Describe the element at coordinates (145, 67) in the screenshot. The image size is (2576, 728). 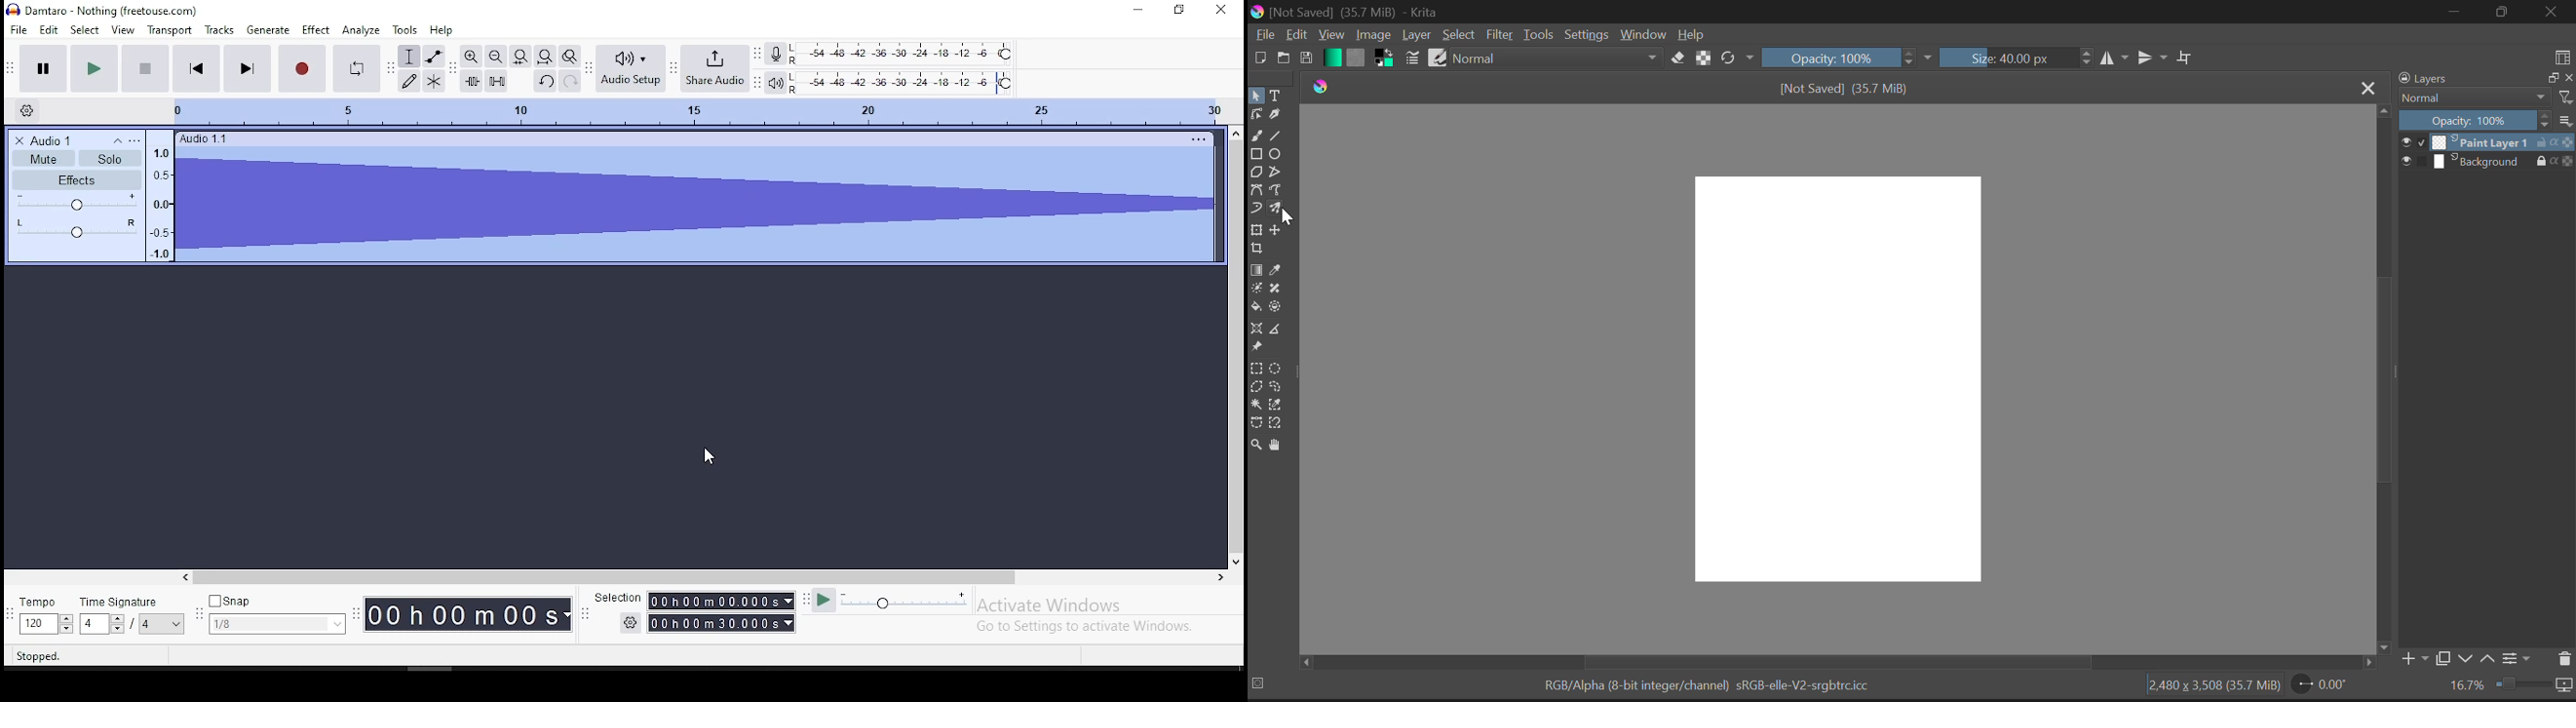
I see `stop` at that location.